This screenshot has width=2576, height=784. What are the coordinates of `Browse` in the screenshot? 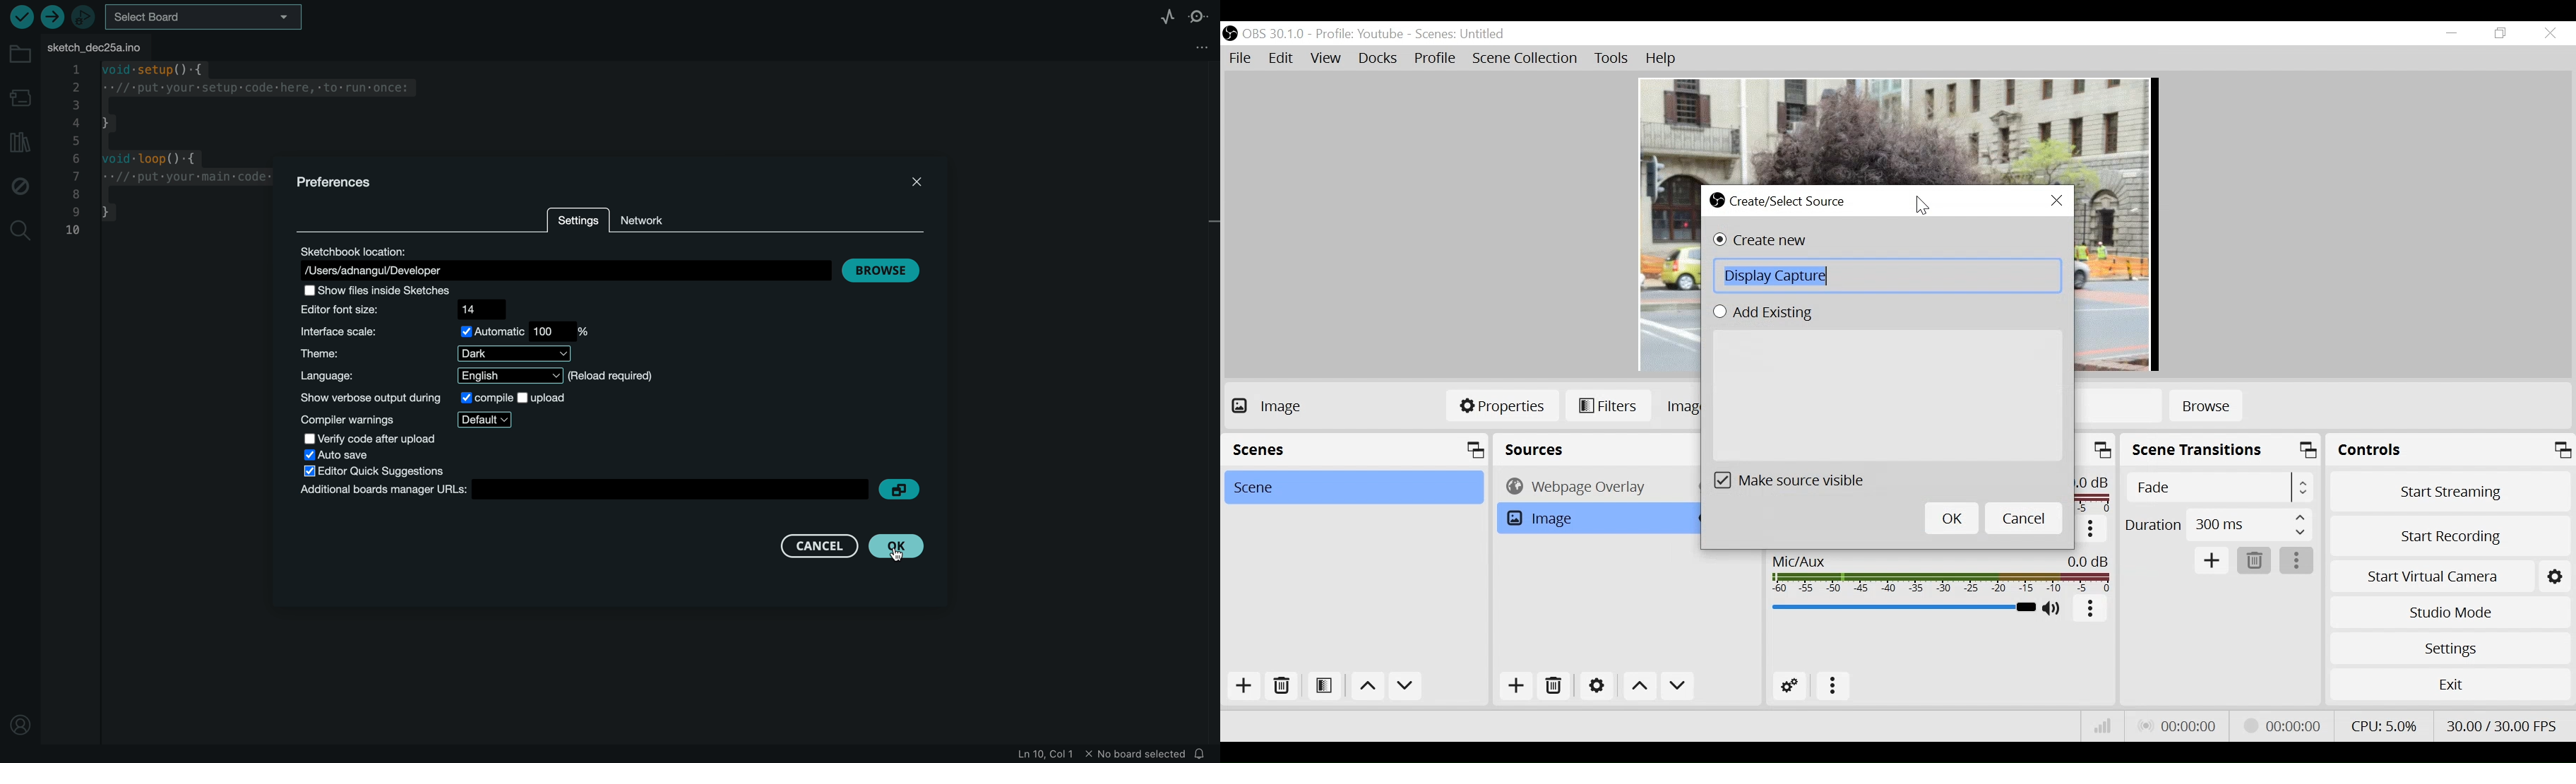 It's located at (2206, 408).